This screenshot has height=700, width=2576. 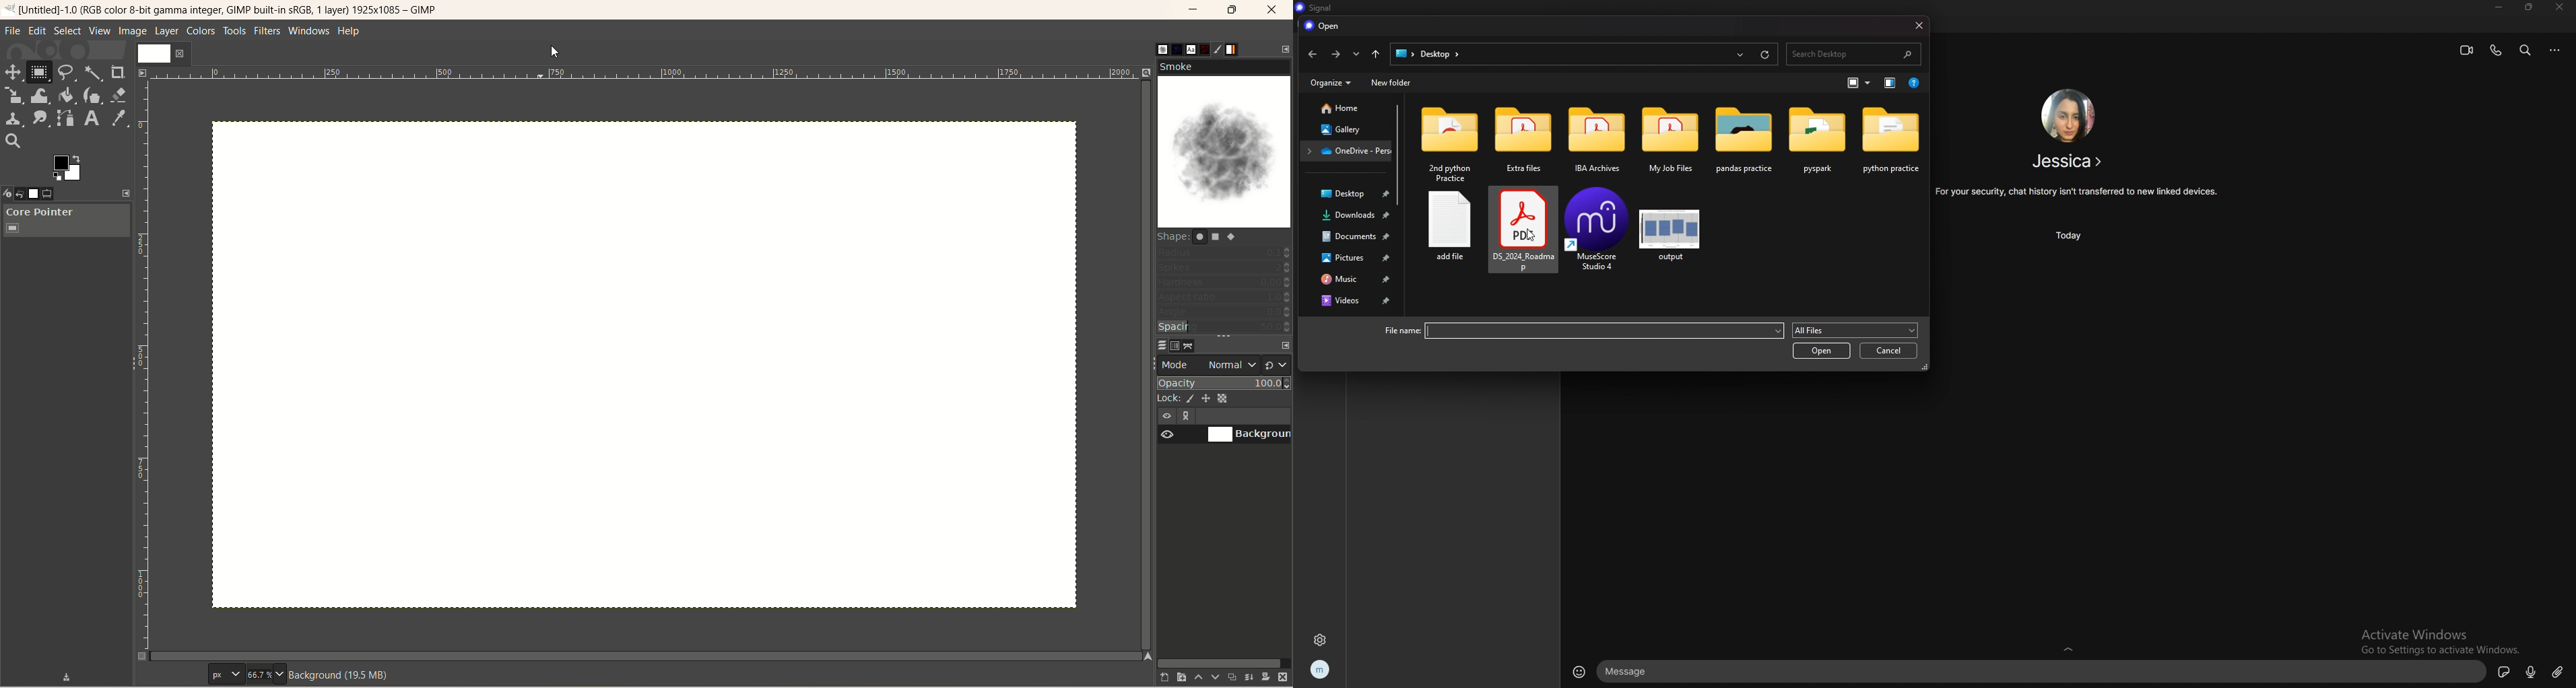 What do you see at coordinates (1741, 53) in the screenshot?
I see `recent` at bounding box center [1741, 53].